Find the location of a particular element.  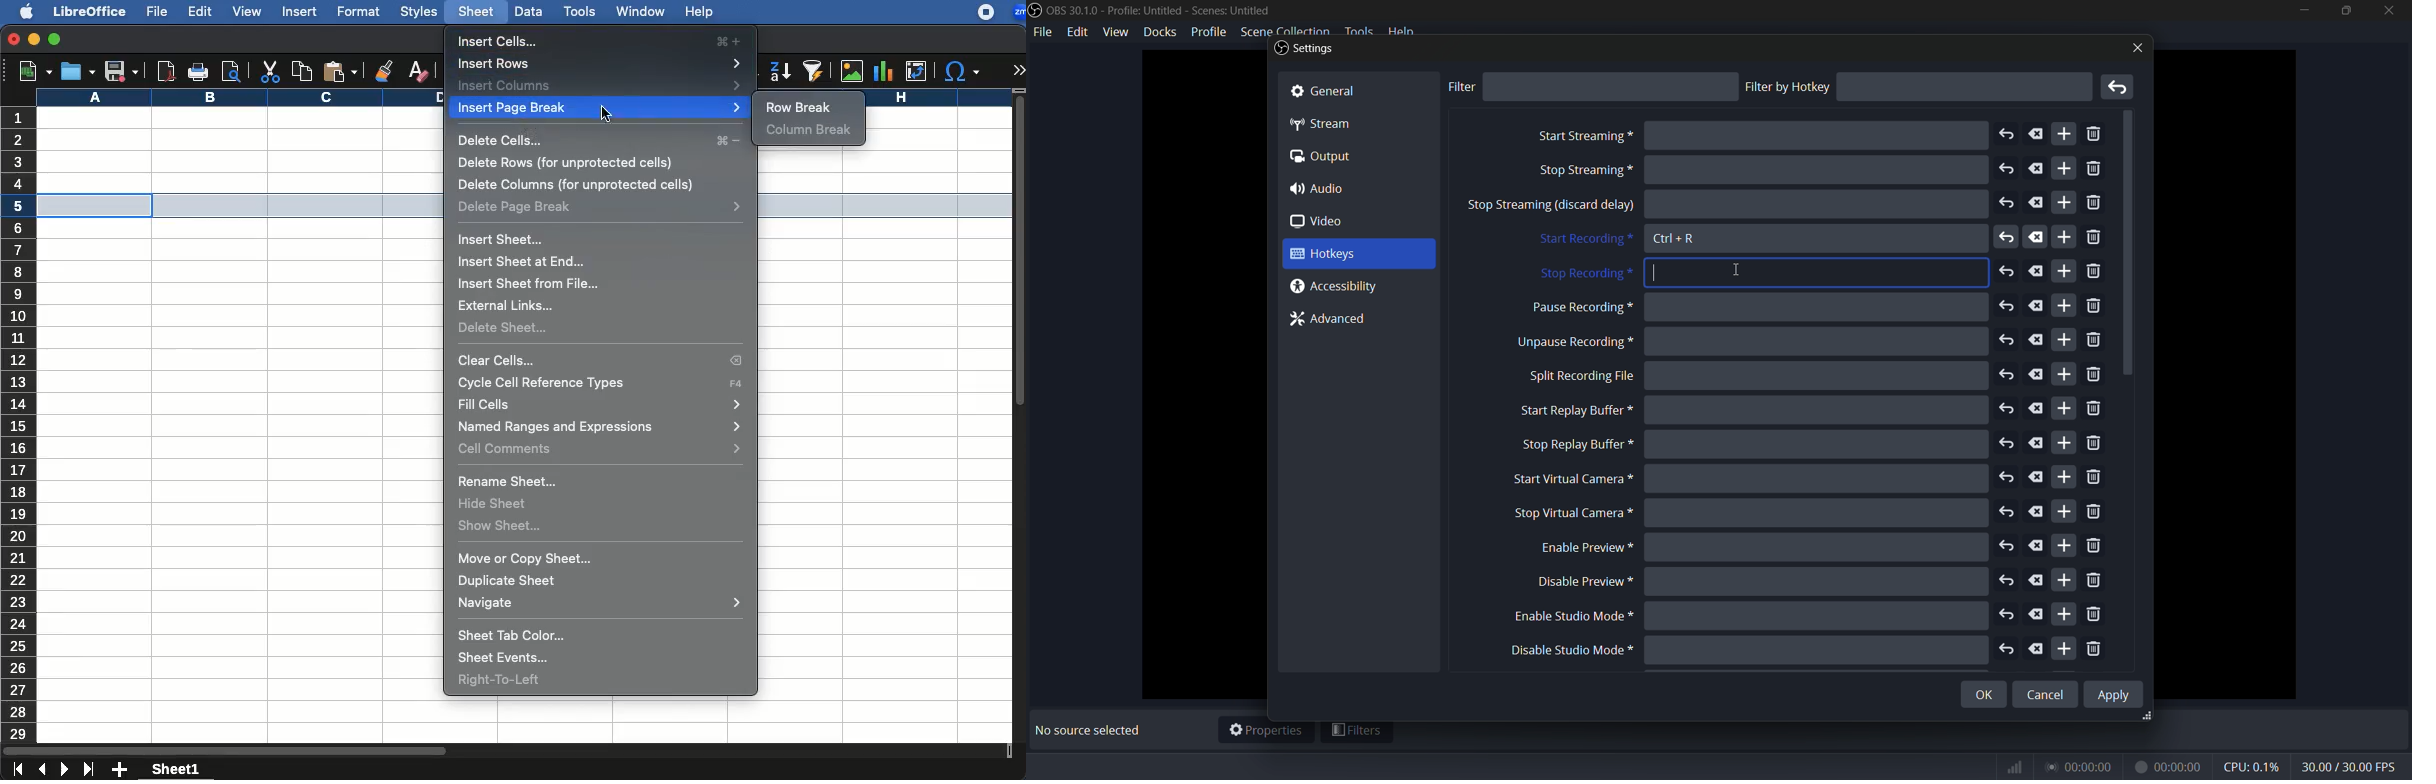

filters is located at coordinates (1358, 732).